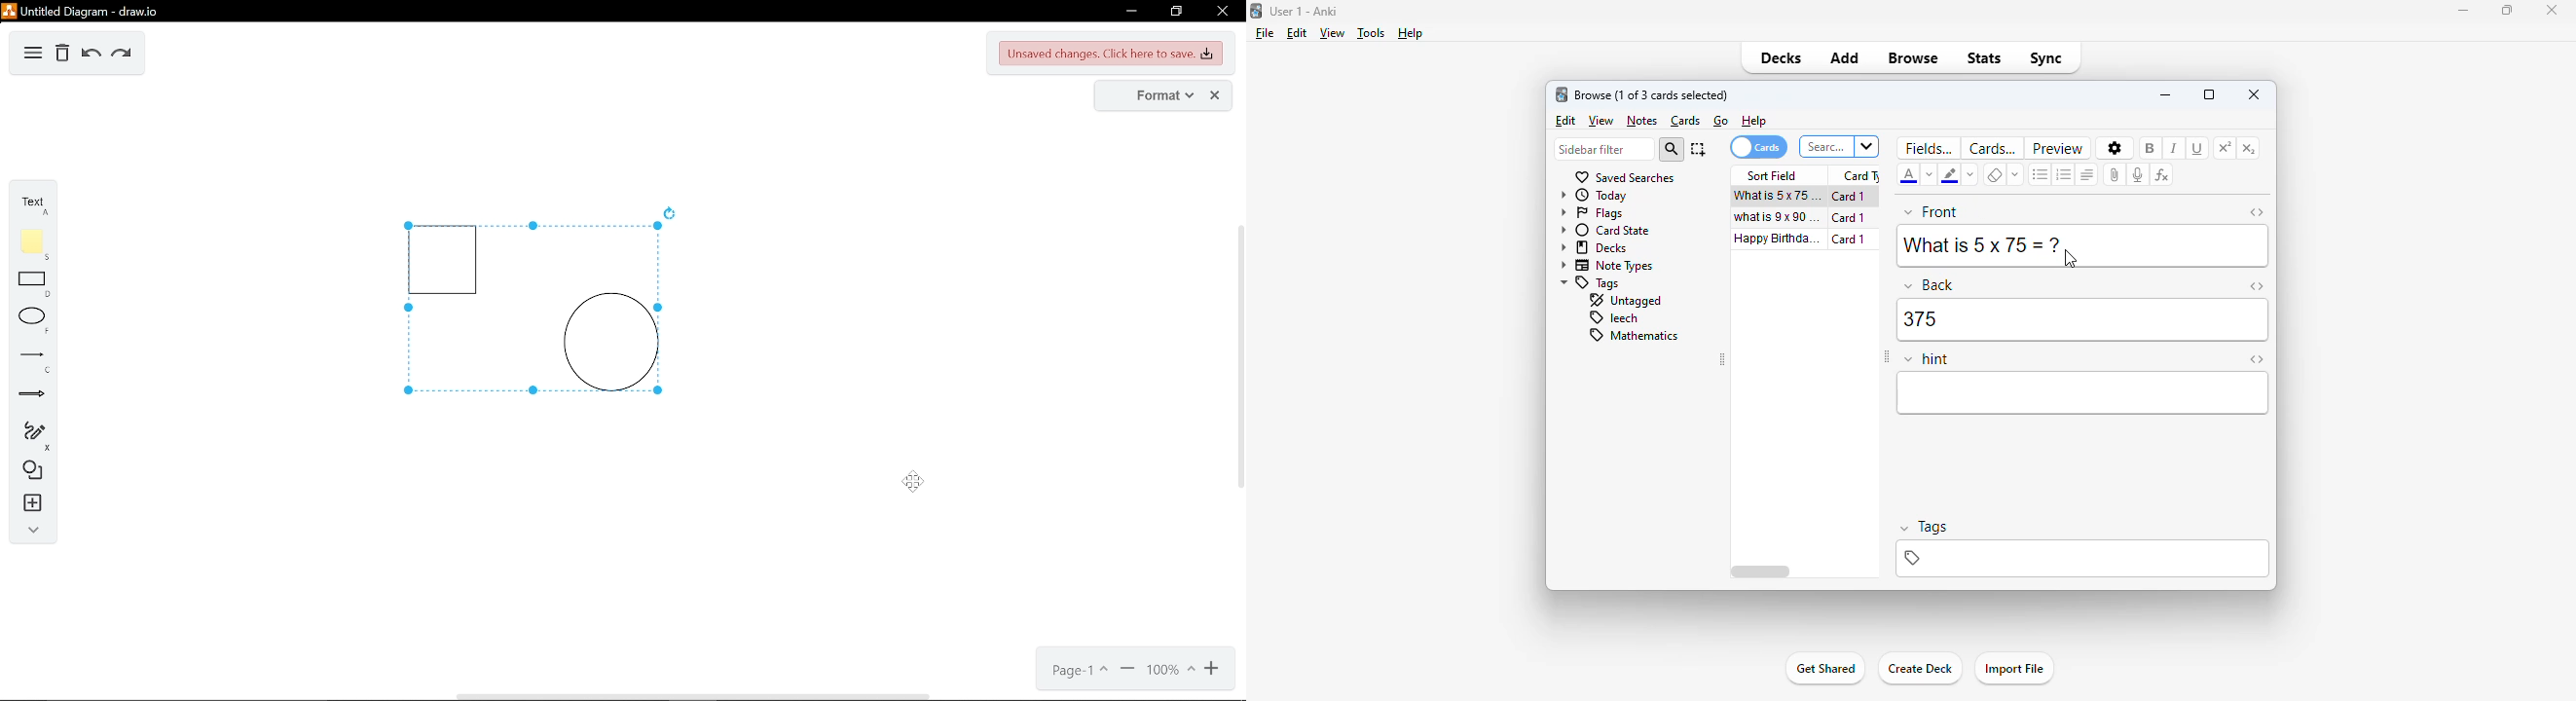 Image resolution: width=2576 pixels, height=728 pixels. Describe the element at coordinates (28, 530) in the screenshot. I see `collapse` at that location.